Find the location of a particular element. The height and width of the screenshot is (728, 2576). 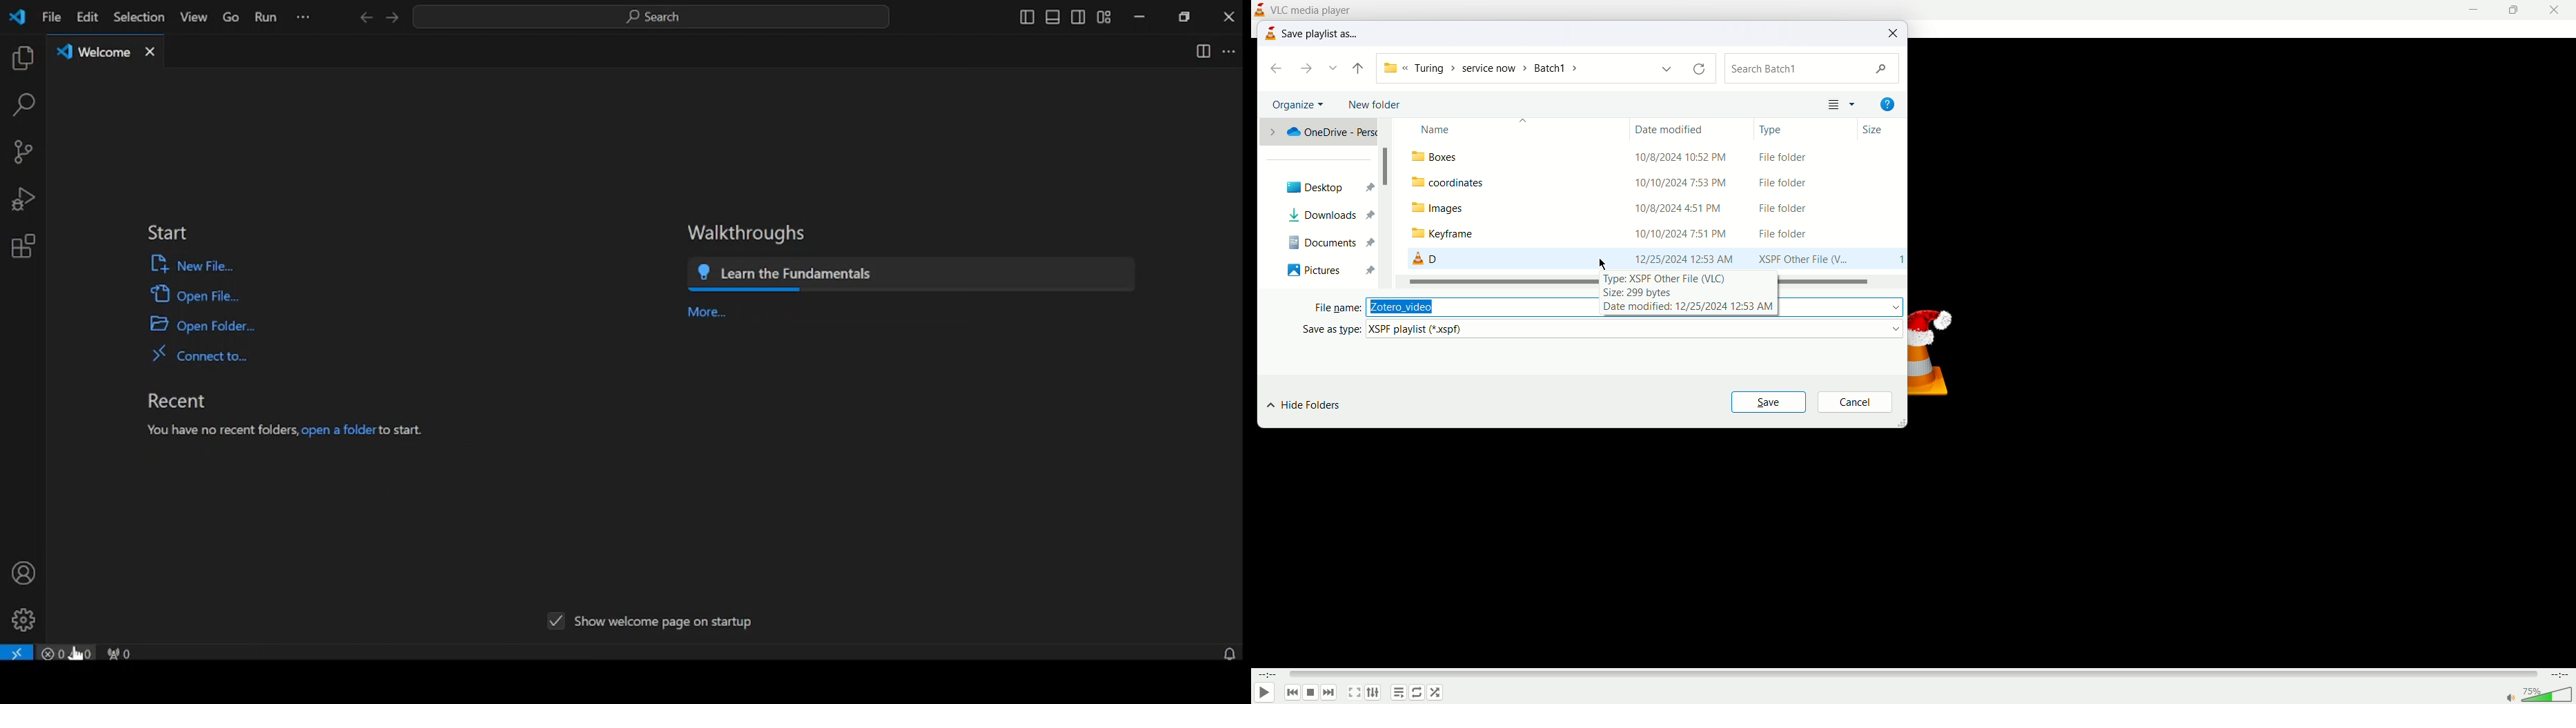

close is located at coordinates (2558, 9).